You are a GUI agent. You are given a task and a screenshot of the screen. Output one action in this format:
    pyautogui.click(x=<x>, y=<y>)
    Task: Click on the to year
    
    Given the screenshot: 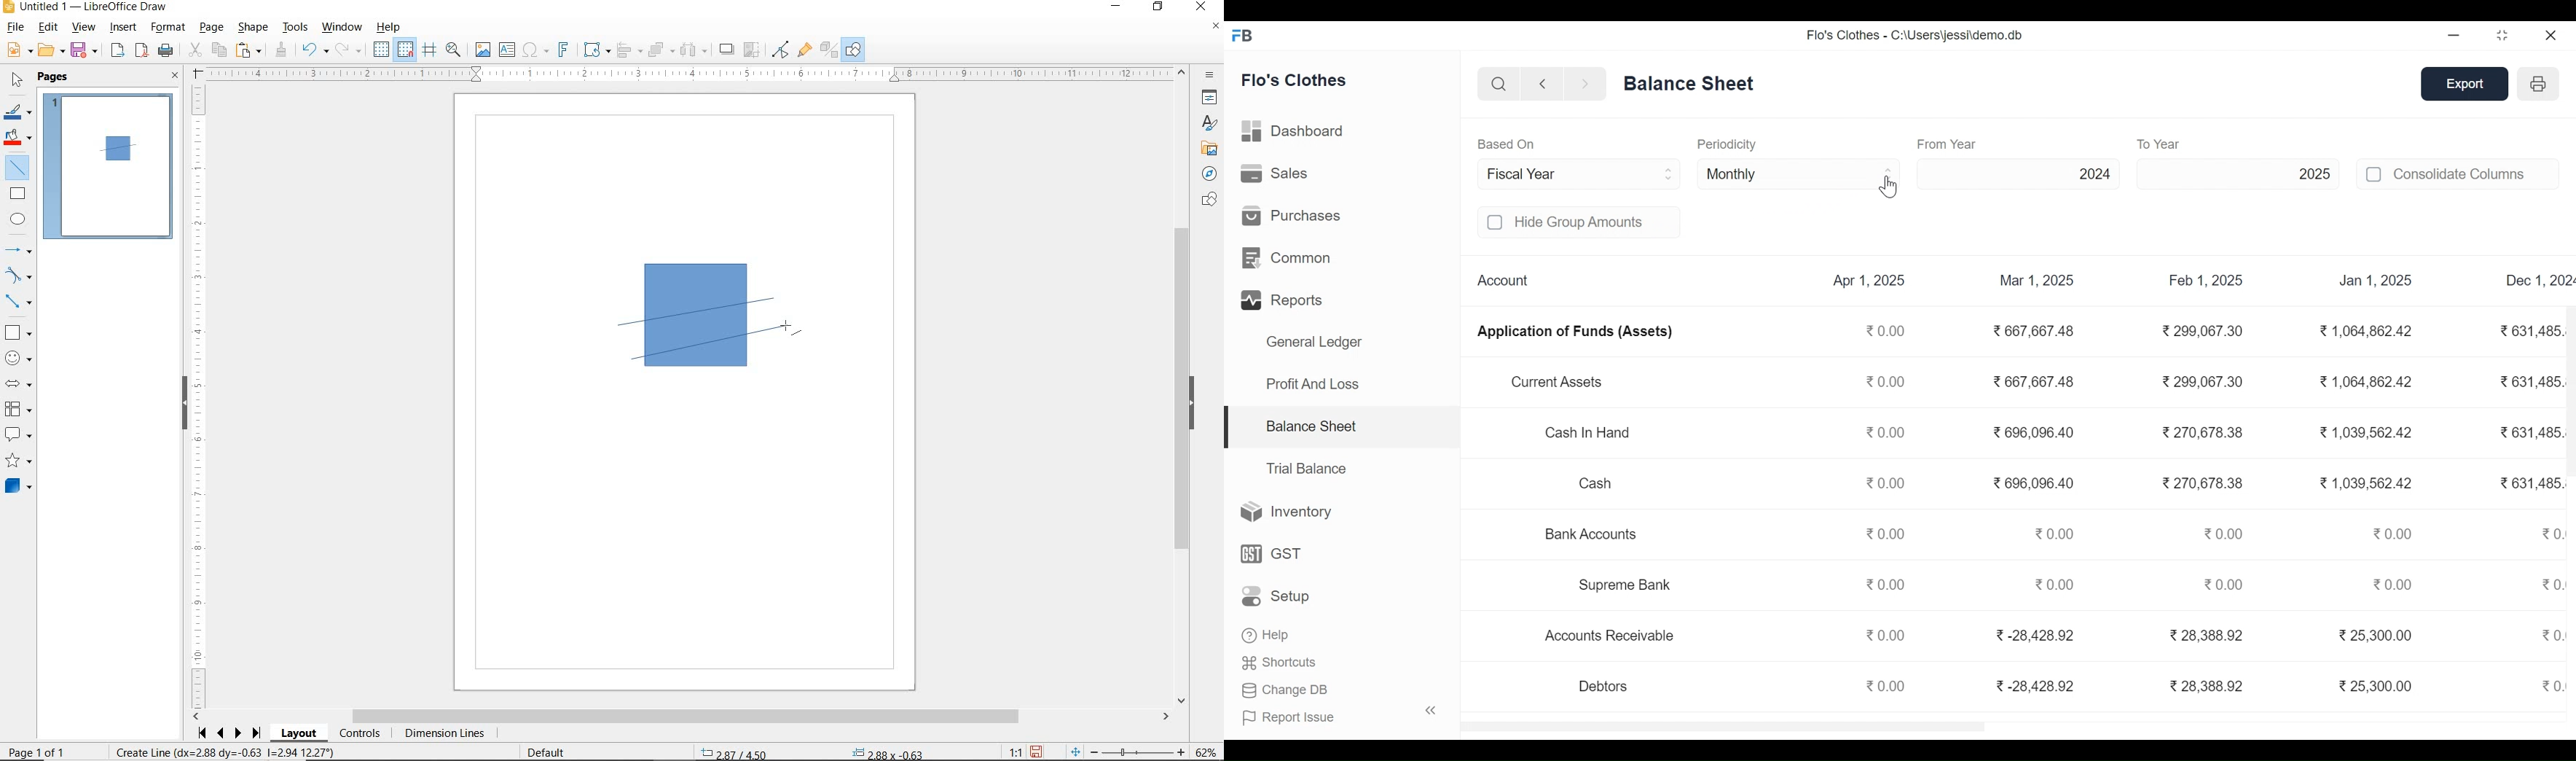 What is the action you would take?
    pyautogui.click(x=2189, y=144)
    